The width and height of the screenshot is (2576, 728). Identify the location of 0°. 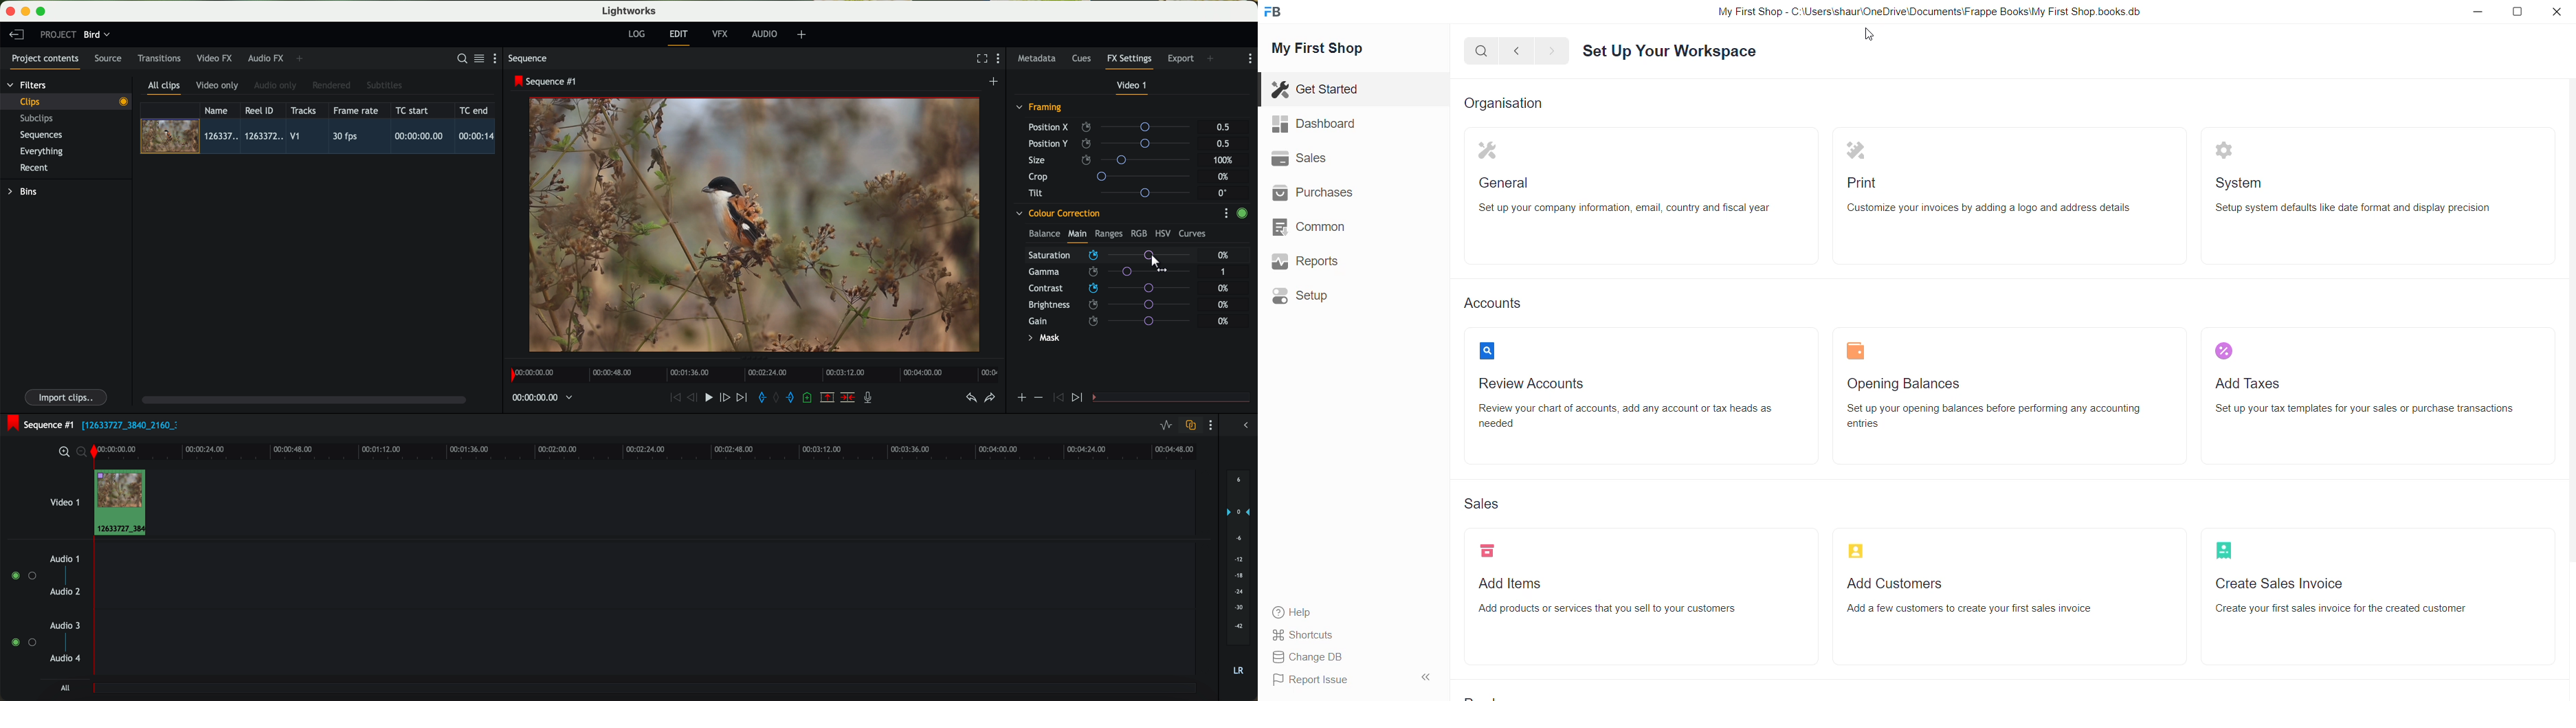
(1224, 192).